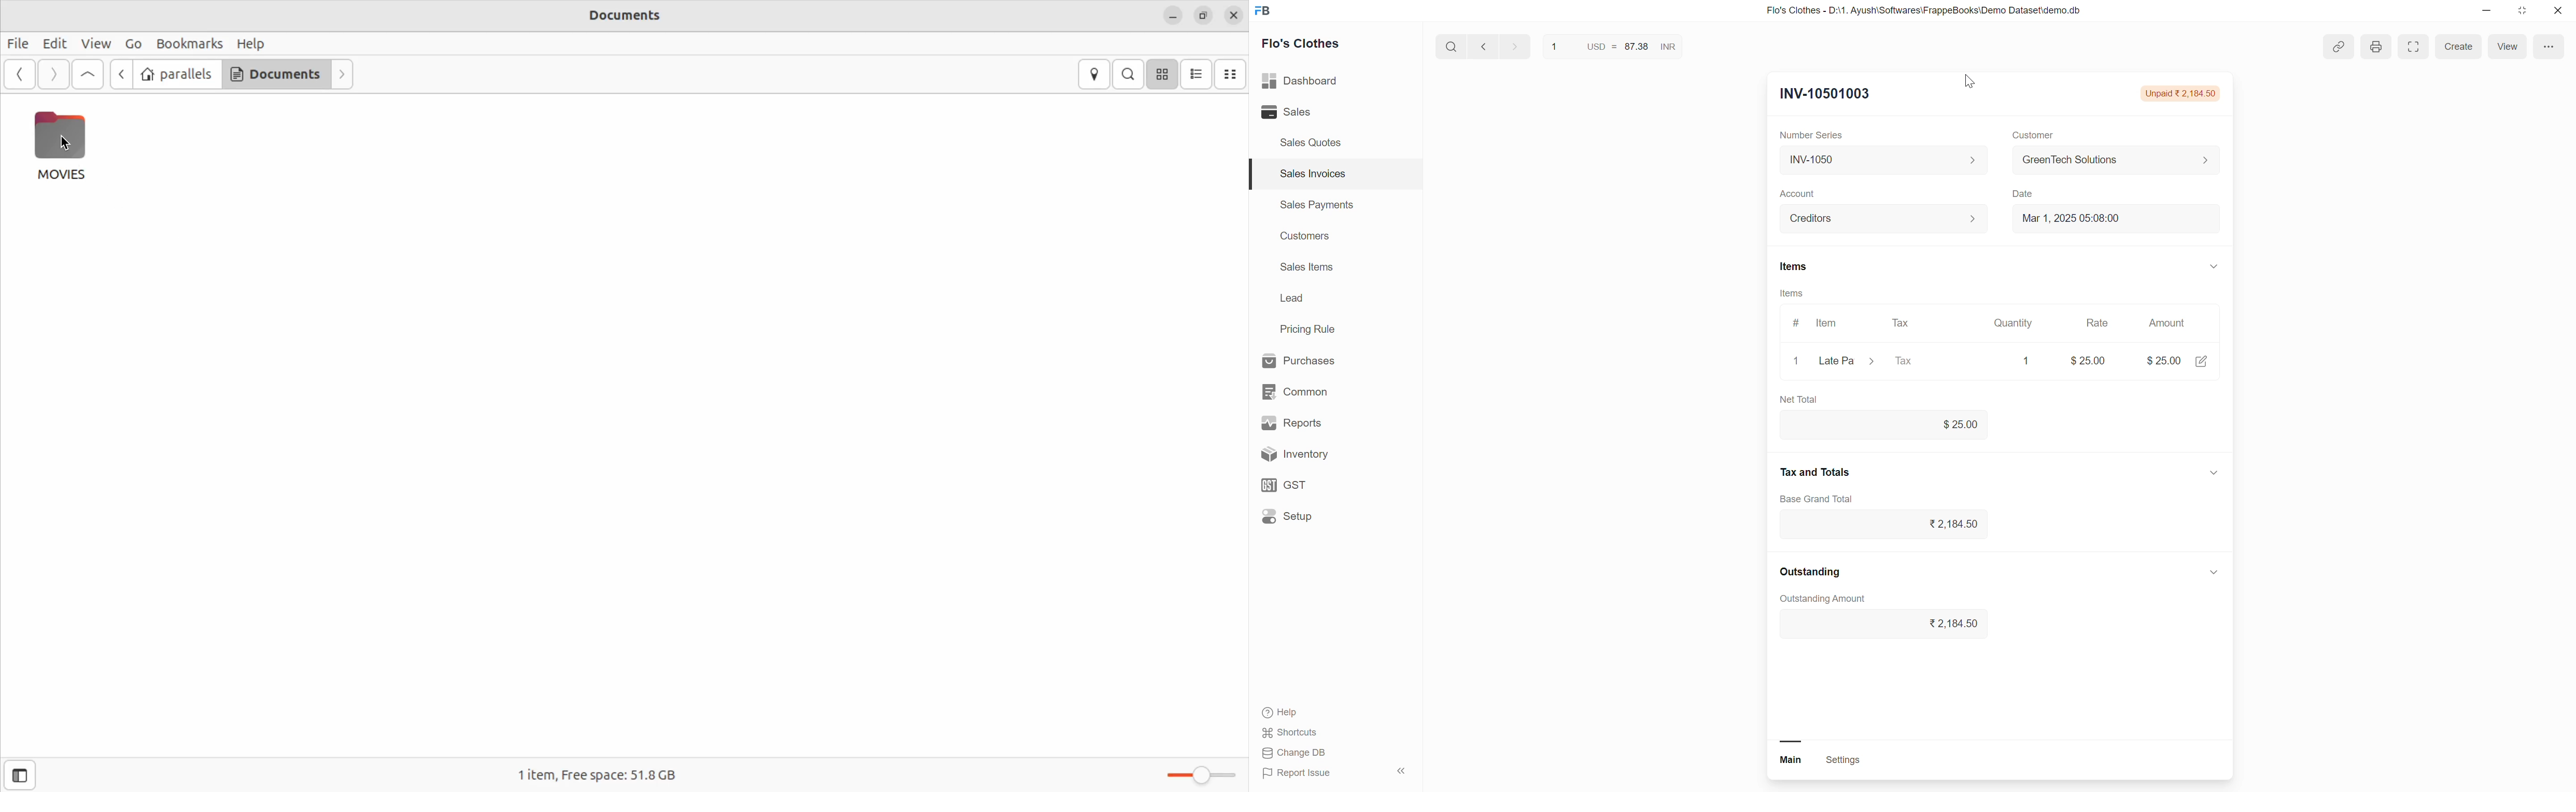 Image resolution: width=2576 pixels, height=812 pixels. Describe the element at coordinates (1877, 222) in the screenshot. I see `Select Account` at that location.